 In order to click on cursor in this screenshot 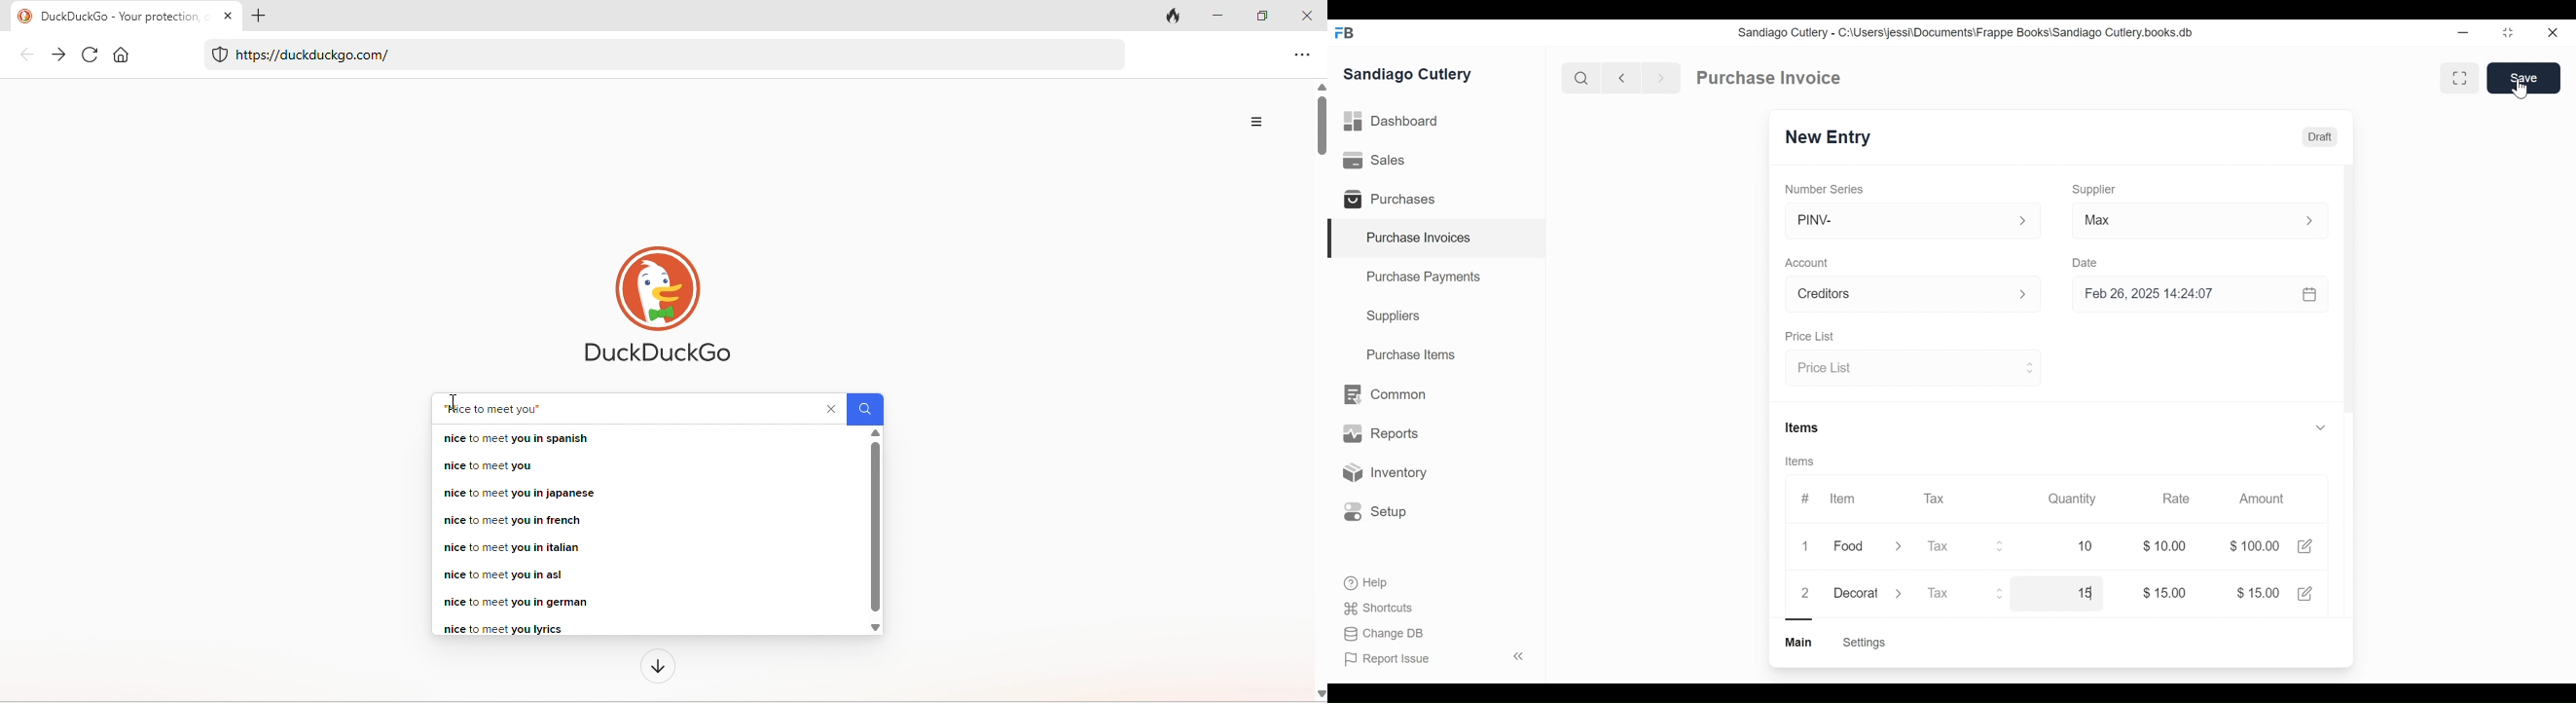, I will do `click(2519, 85)`.